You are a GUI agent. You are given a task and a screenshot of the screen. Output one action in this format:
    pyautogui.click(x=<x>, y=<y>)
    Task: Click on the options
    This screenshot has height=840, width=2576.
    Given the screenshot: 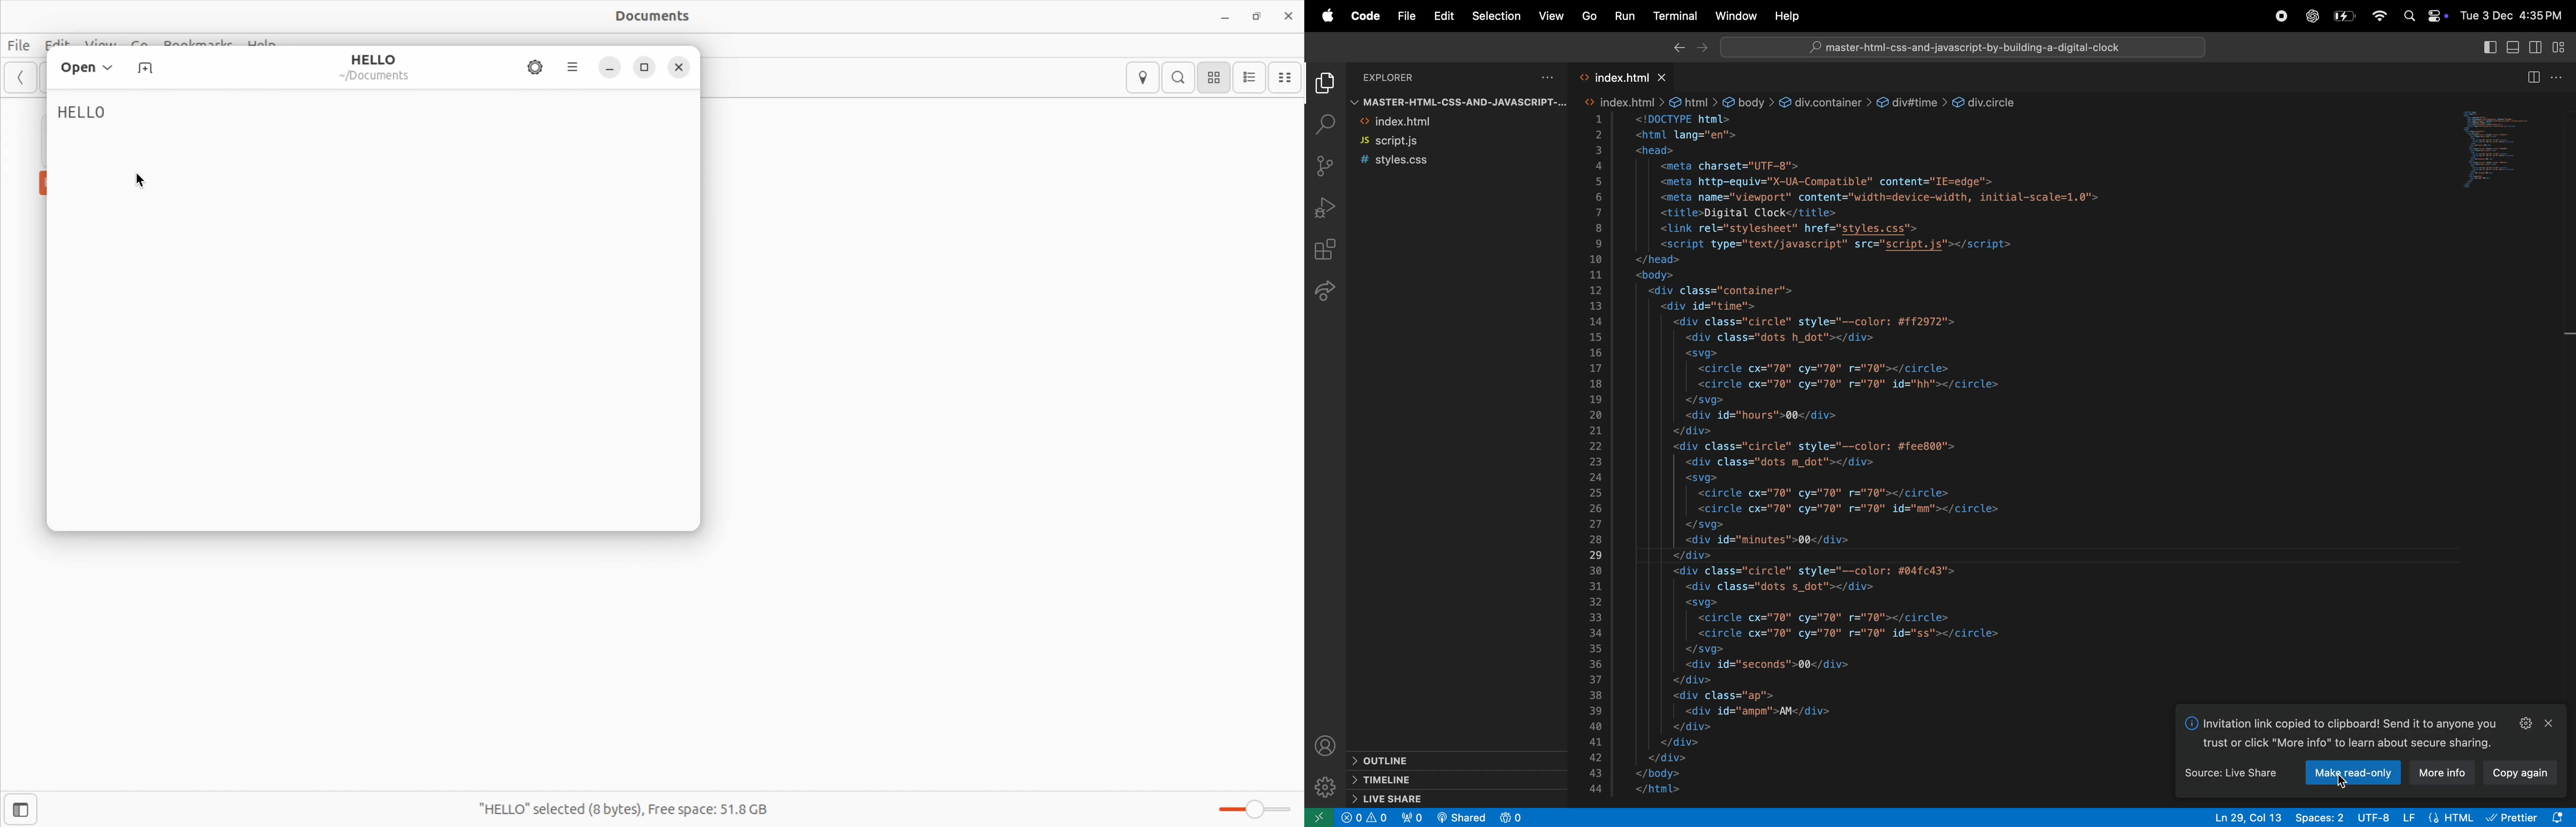 What is the action you would take?
    pyautogui.click(x=1545, y=74)
    